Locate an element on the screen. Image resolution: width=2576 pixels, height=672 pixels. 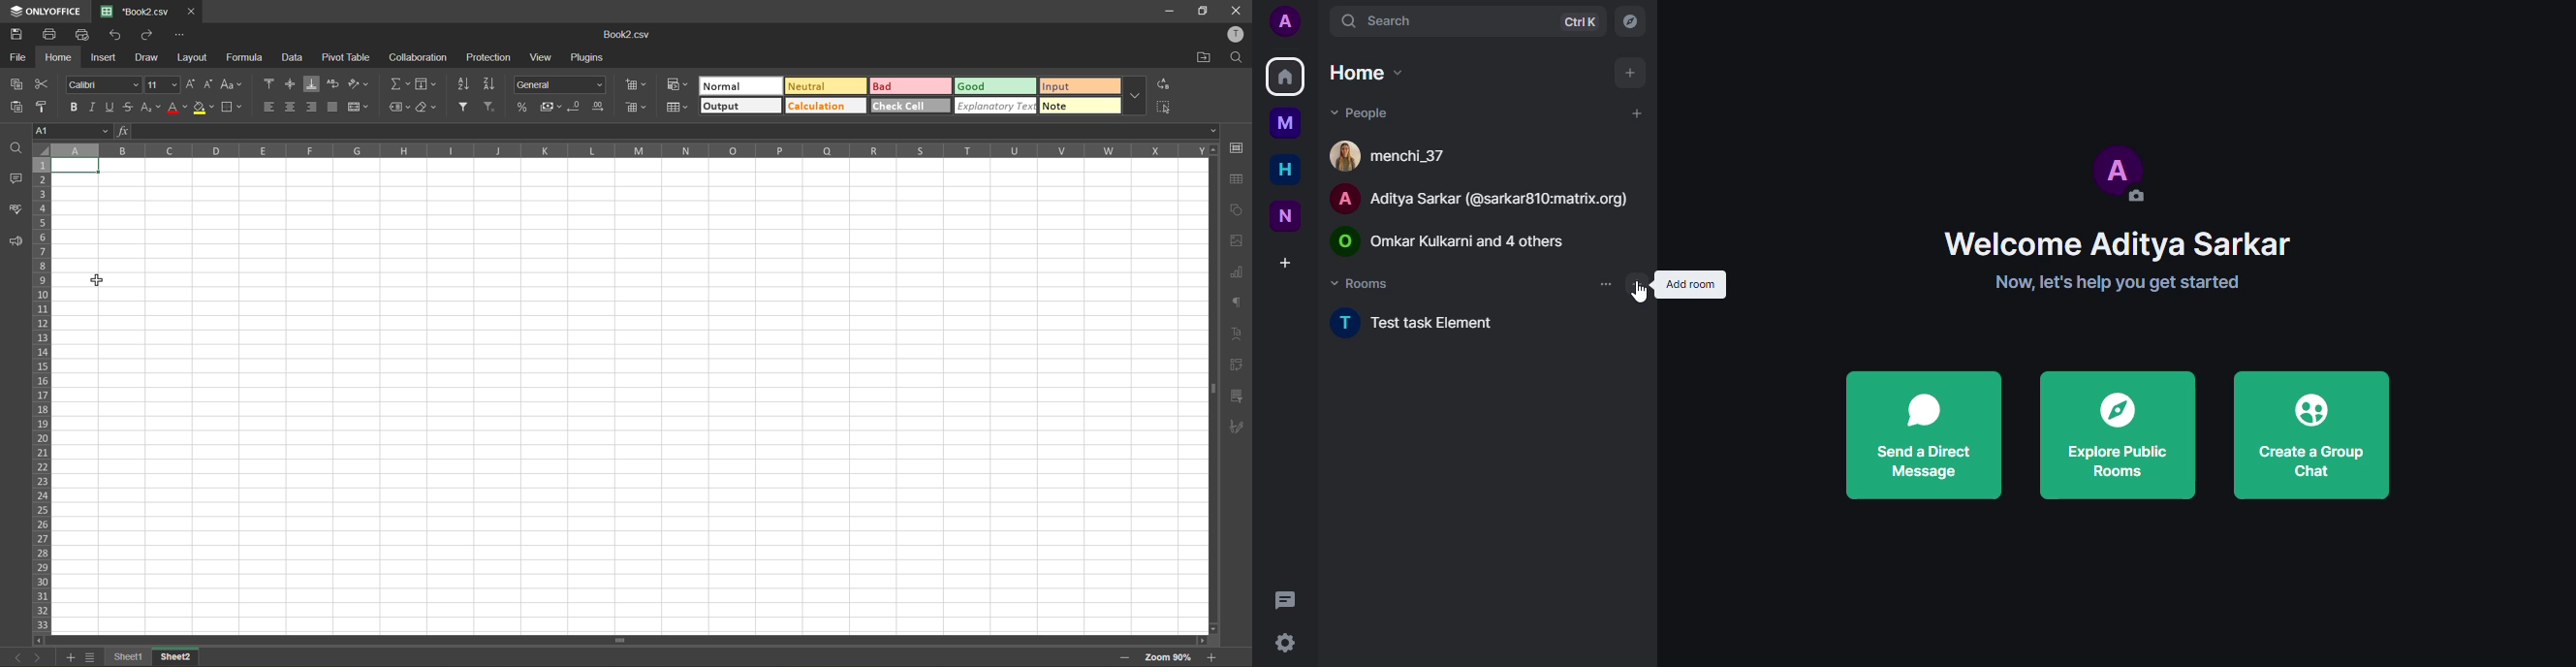
percent is located at coordinates (524, 107).